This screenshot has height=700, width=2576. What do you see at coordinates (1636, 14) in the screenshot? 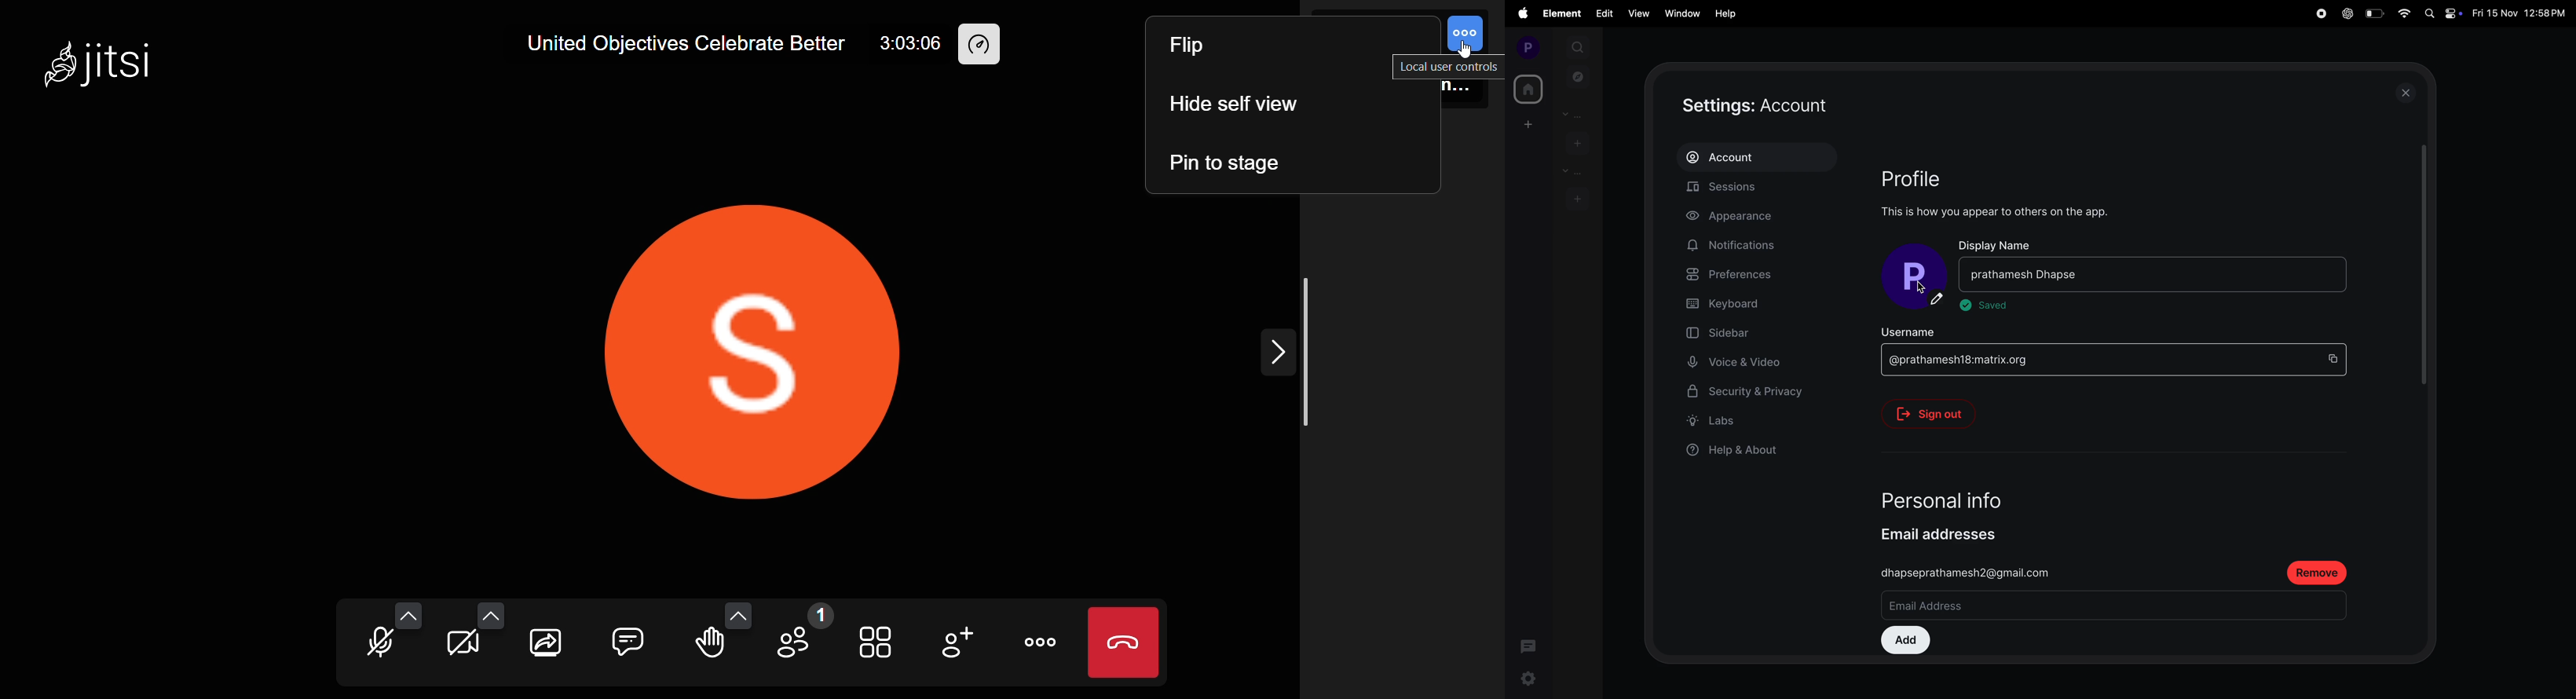
I see `view` at bounding box center [1636, 14].